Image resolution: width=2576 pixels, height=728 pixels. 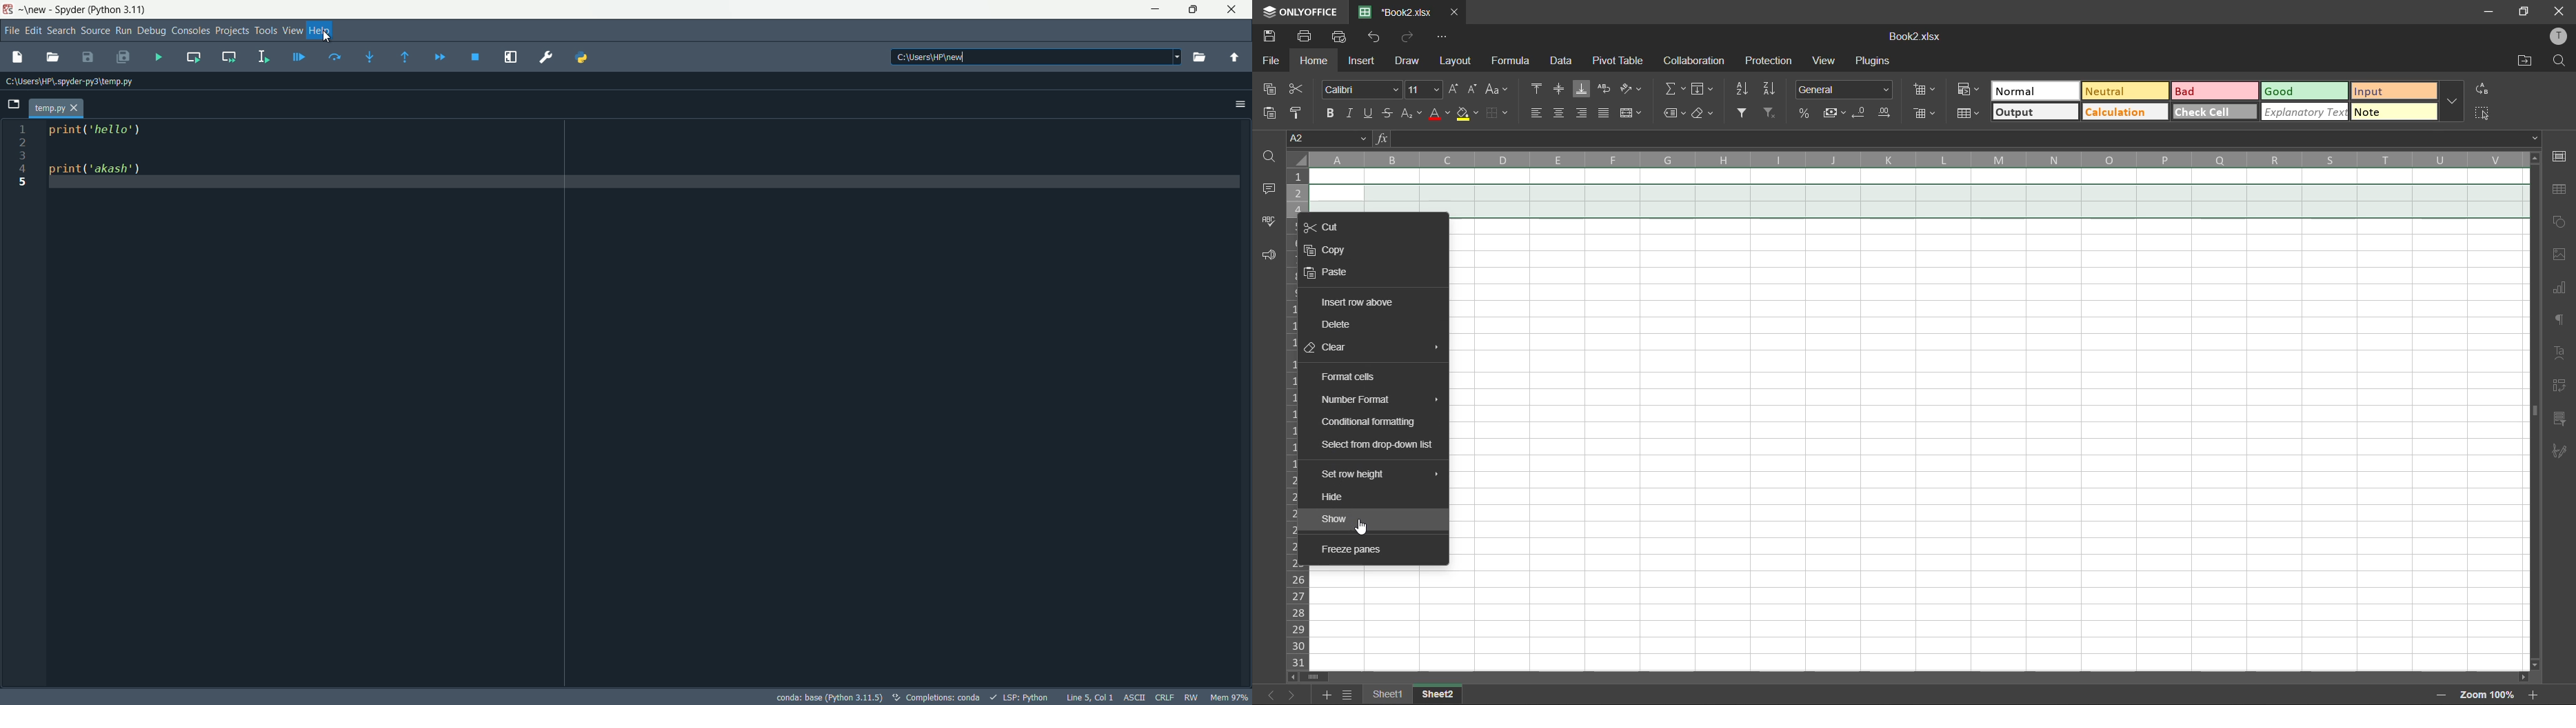 What do you see at coordinates (298, 55) in the screenshot?
I see `debug file` at bounding box center [298, 55].